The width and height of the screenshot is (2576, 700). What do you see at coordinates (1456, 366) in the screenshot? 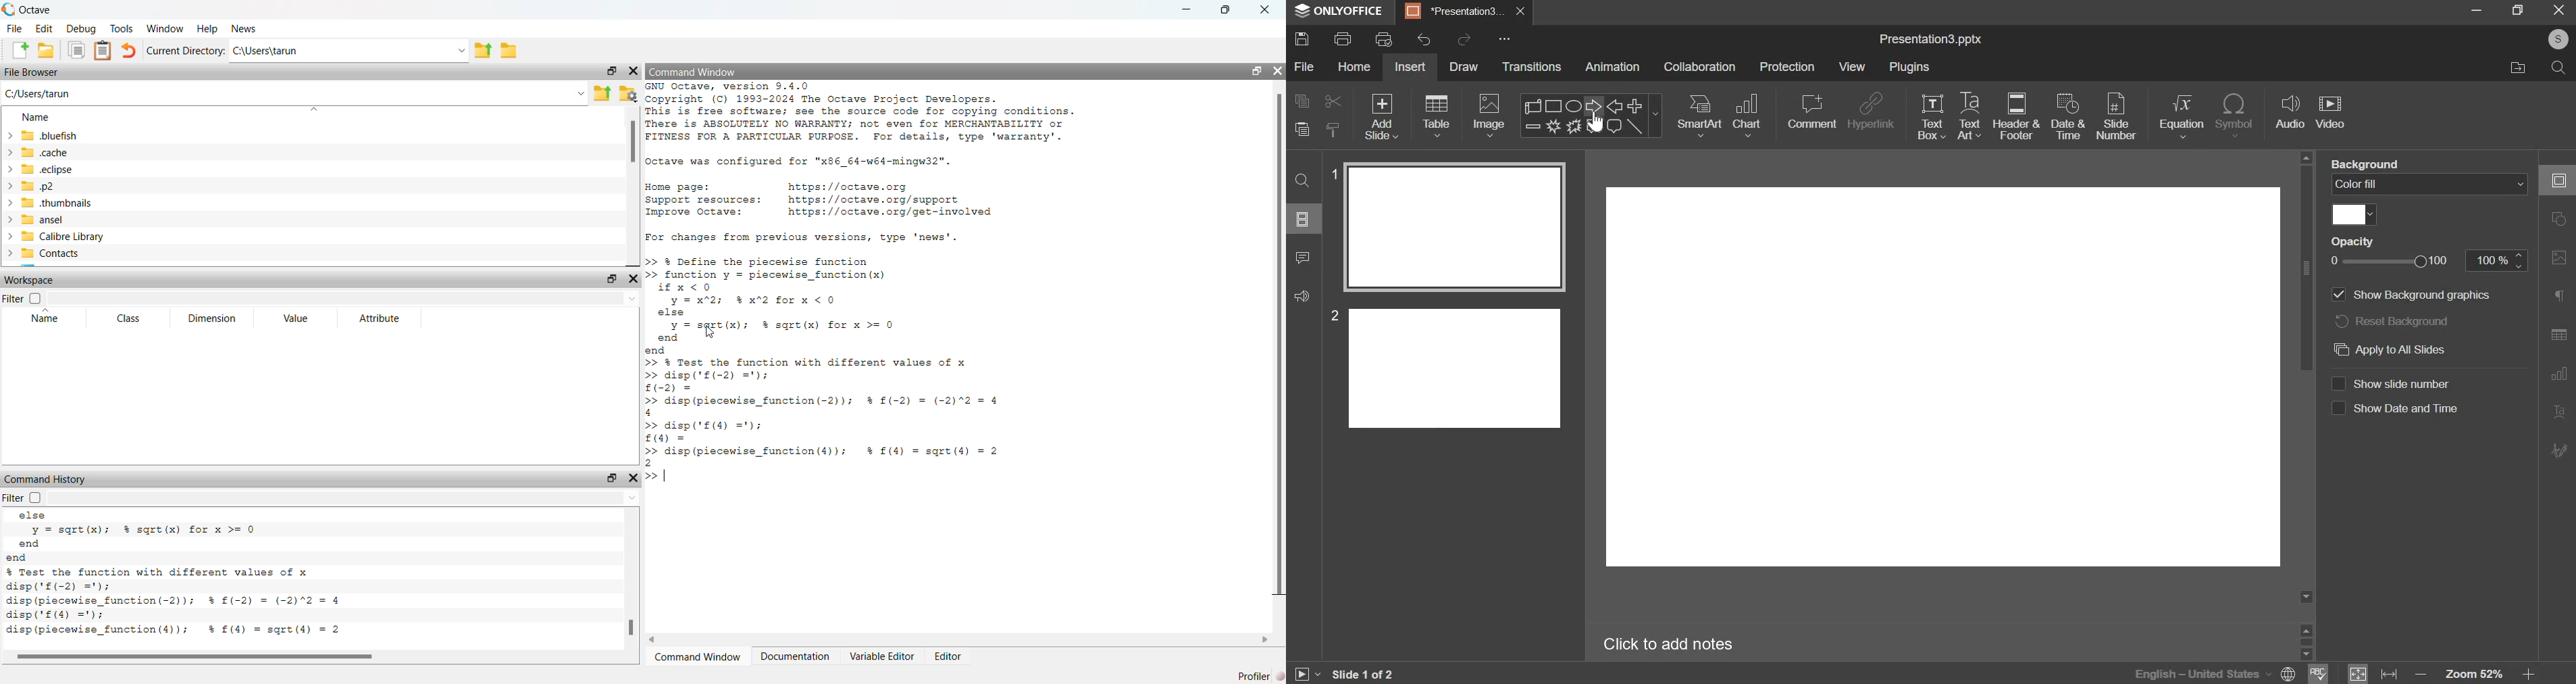
I see `slide 2 preview` at bounding box center [1456, 366].